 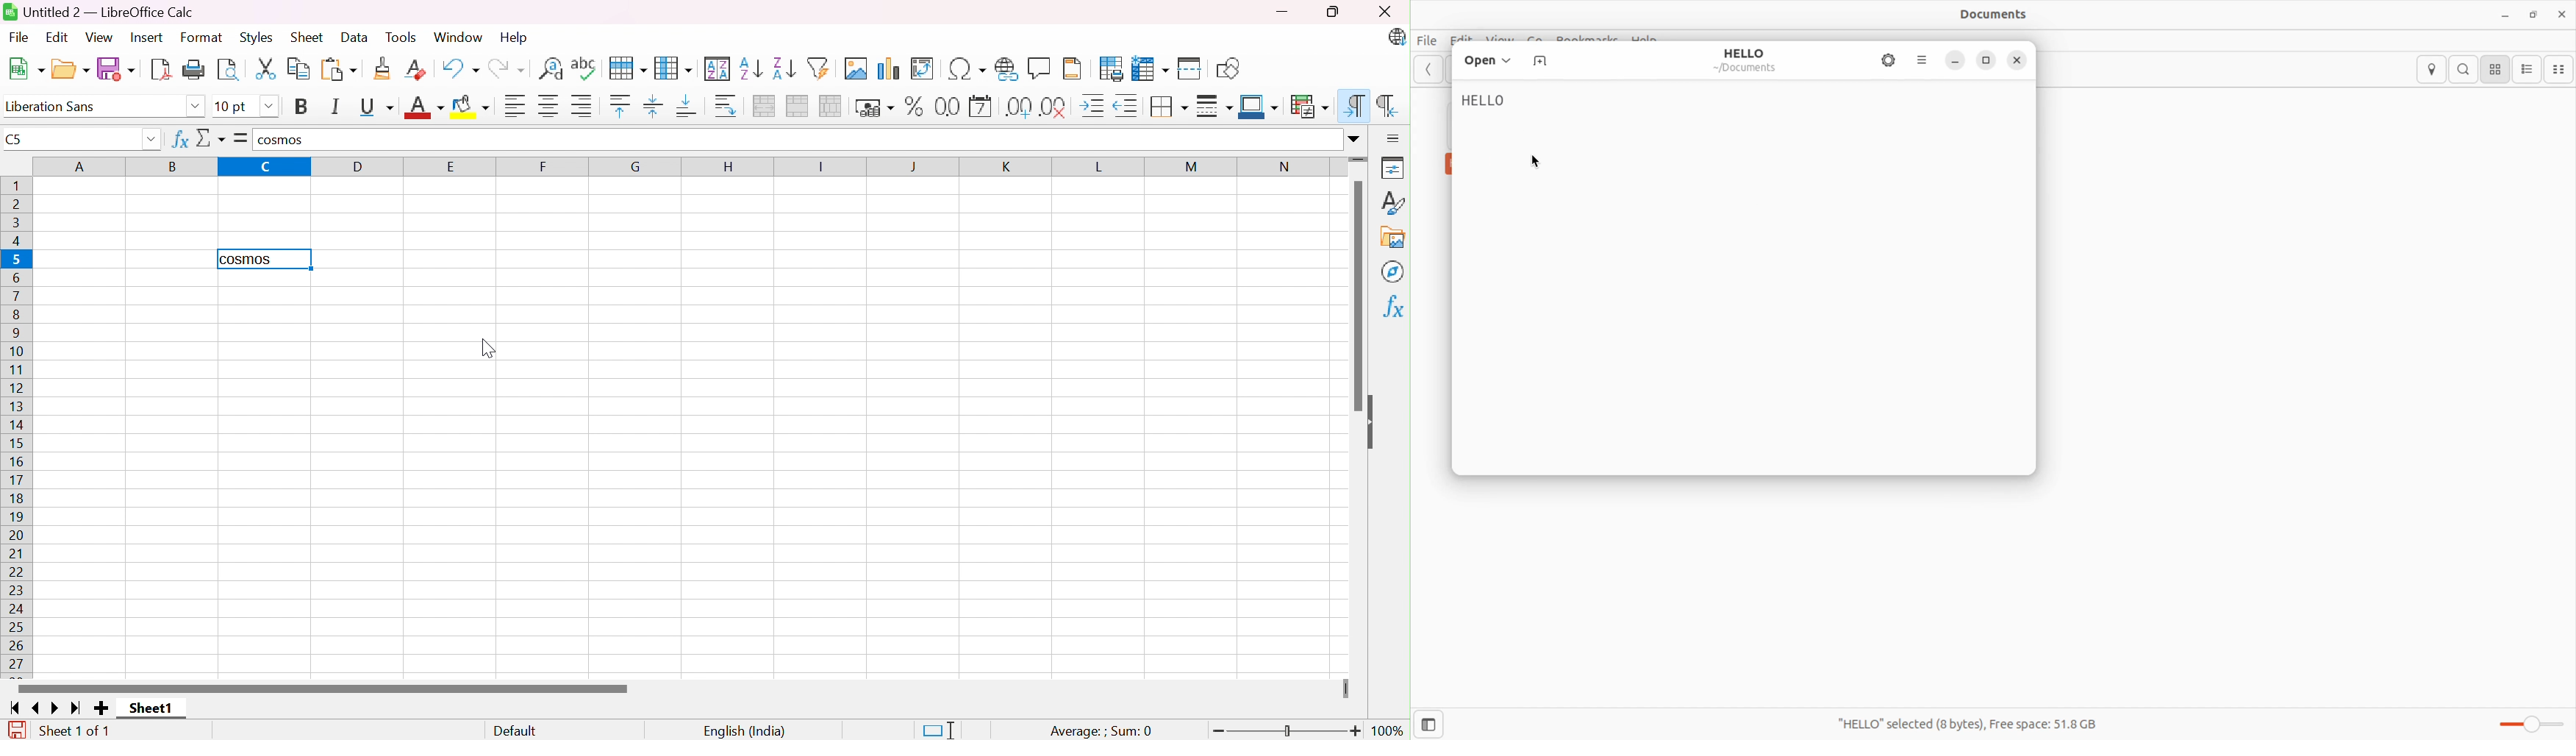 What do you see at coordinates (1102, 731) in the screenshot?
I see `Average: ;Sum: 0` at bounding box center [1102, 731].